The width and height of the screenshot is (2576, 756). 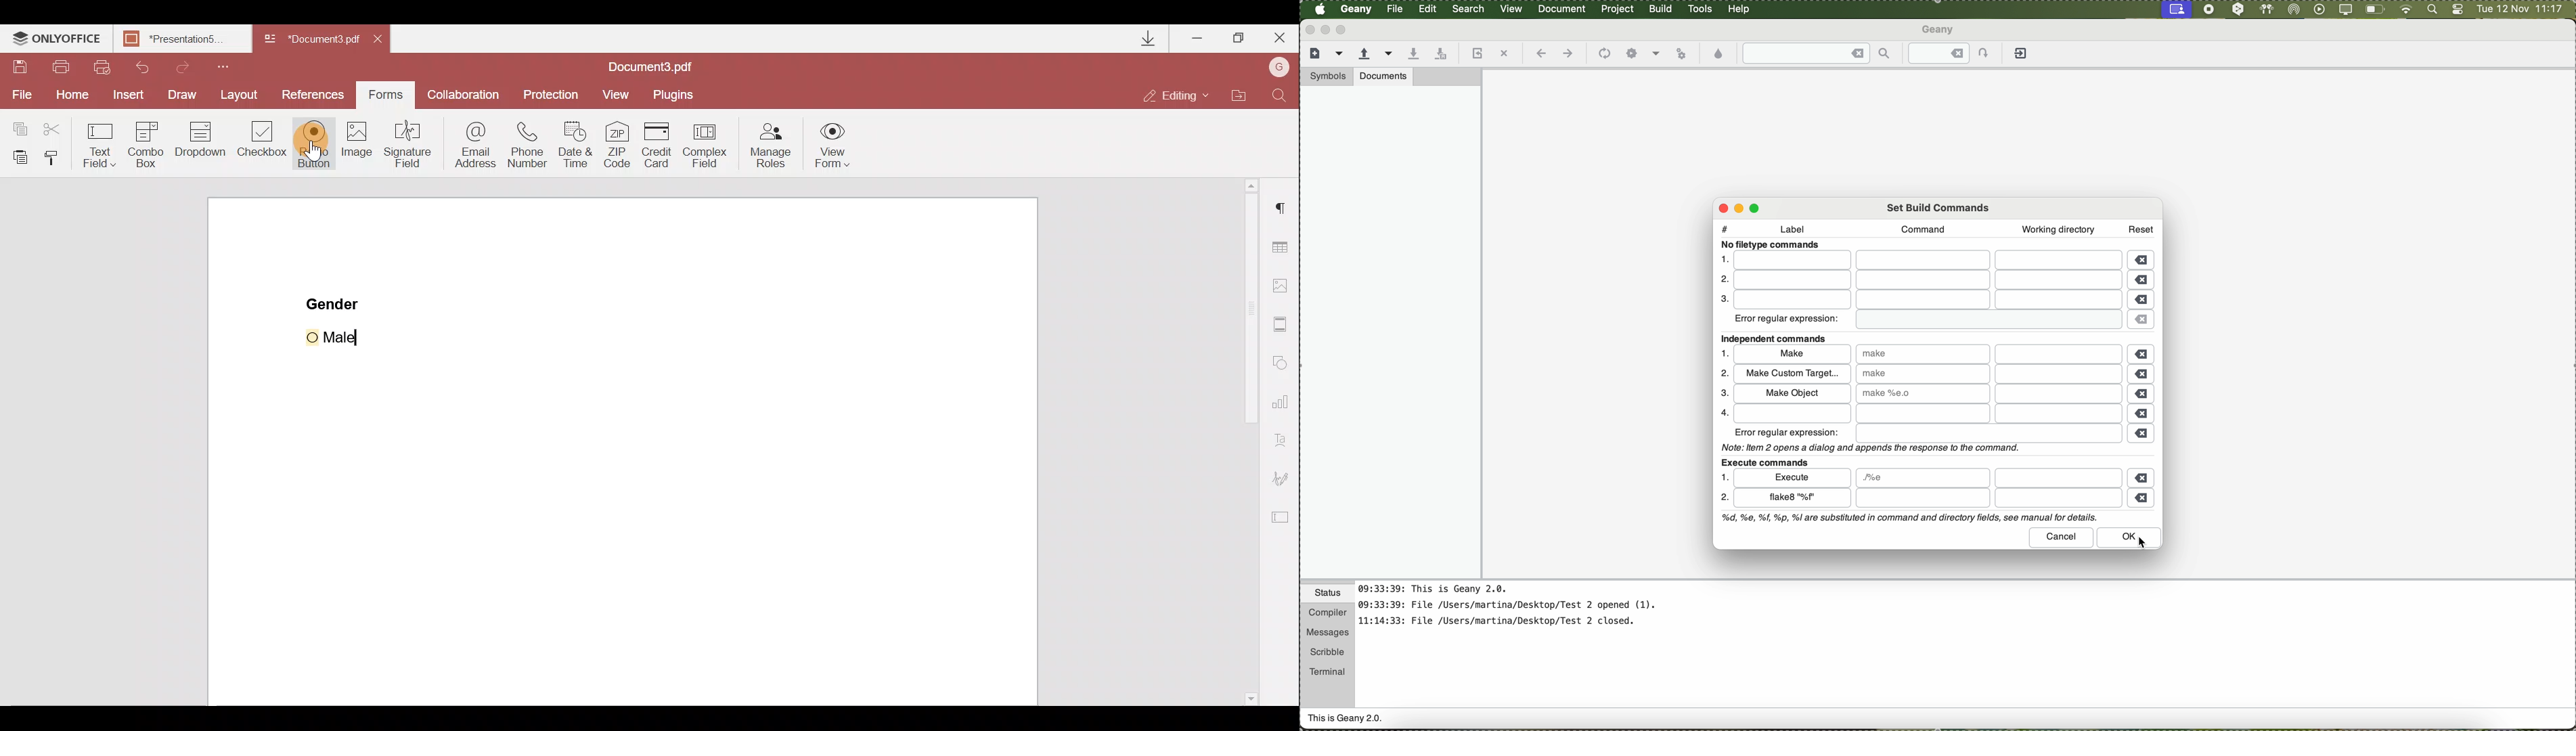 I want to click on note, so click(x=1908, y=518).